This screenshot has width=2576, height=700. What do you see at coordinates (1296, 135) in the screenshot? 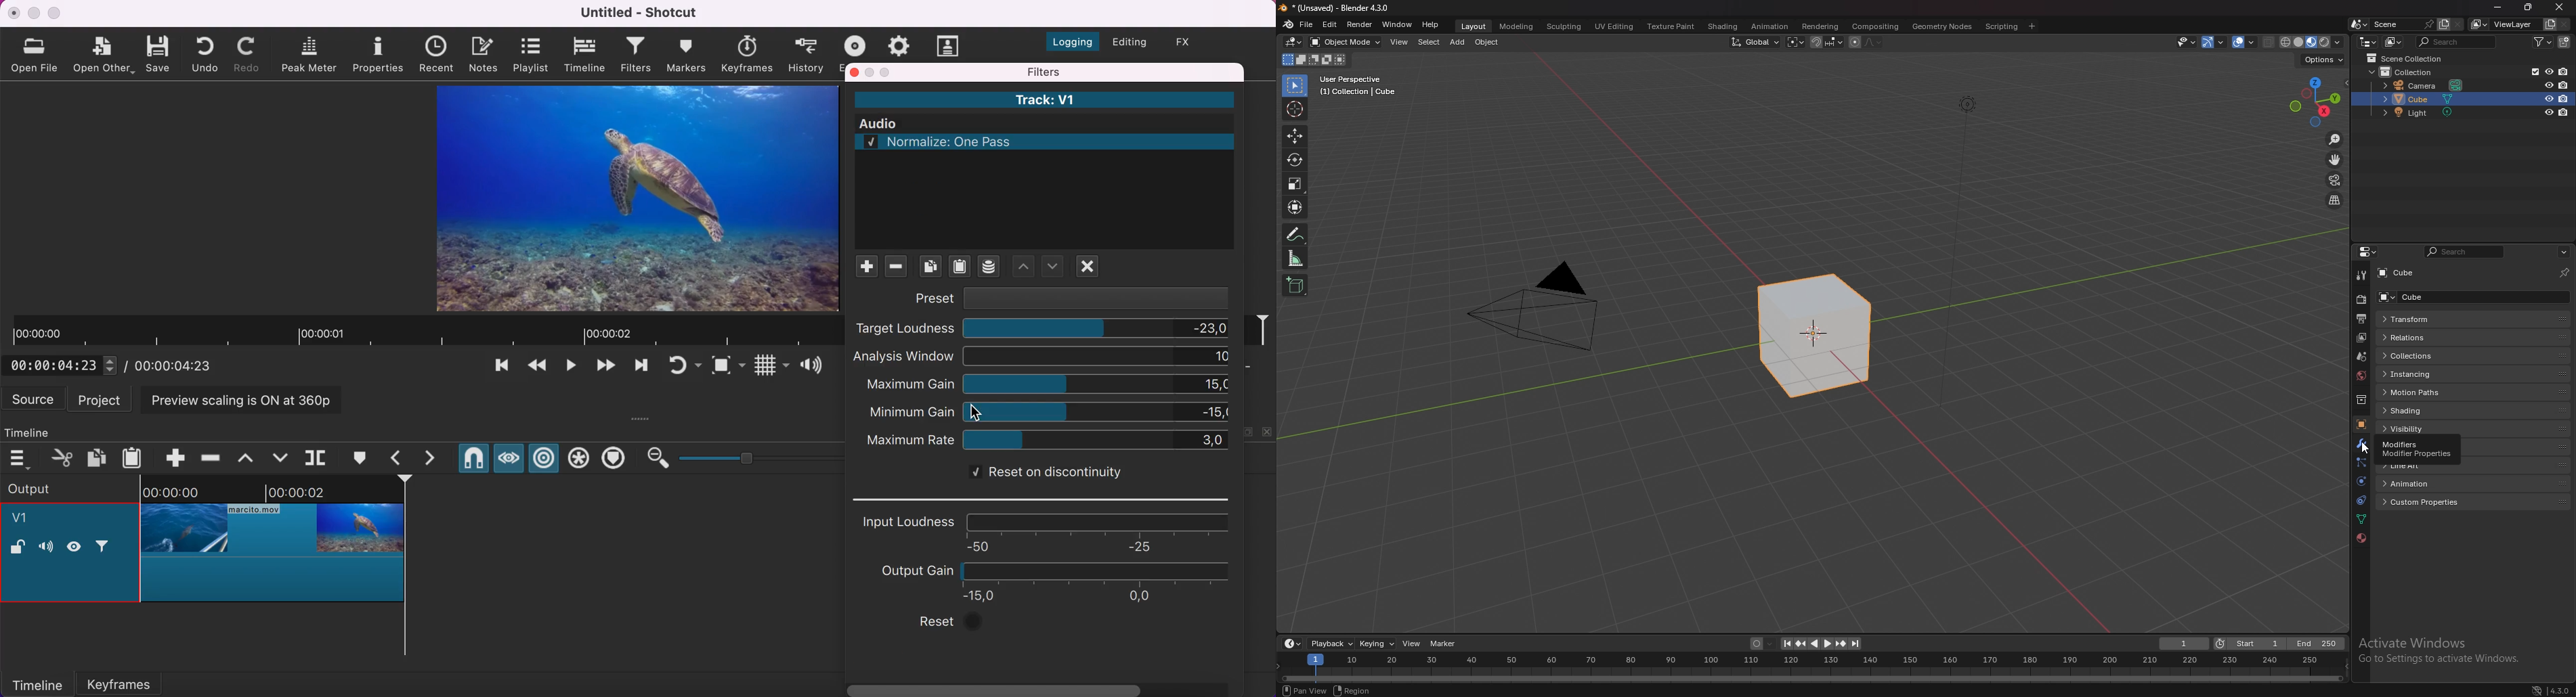
I see `move` at bounding box center [1296, 135].